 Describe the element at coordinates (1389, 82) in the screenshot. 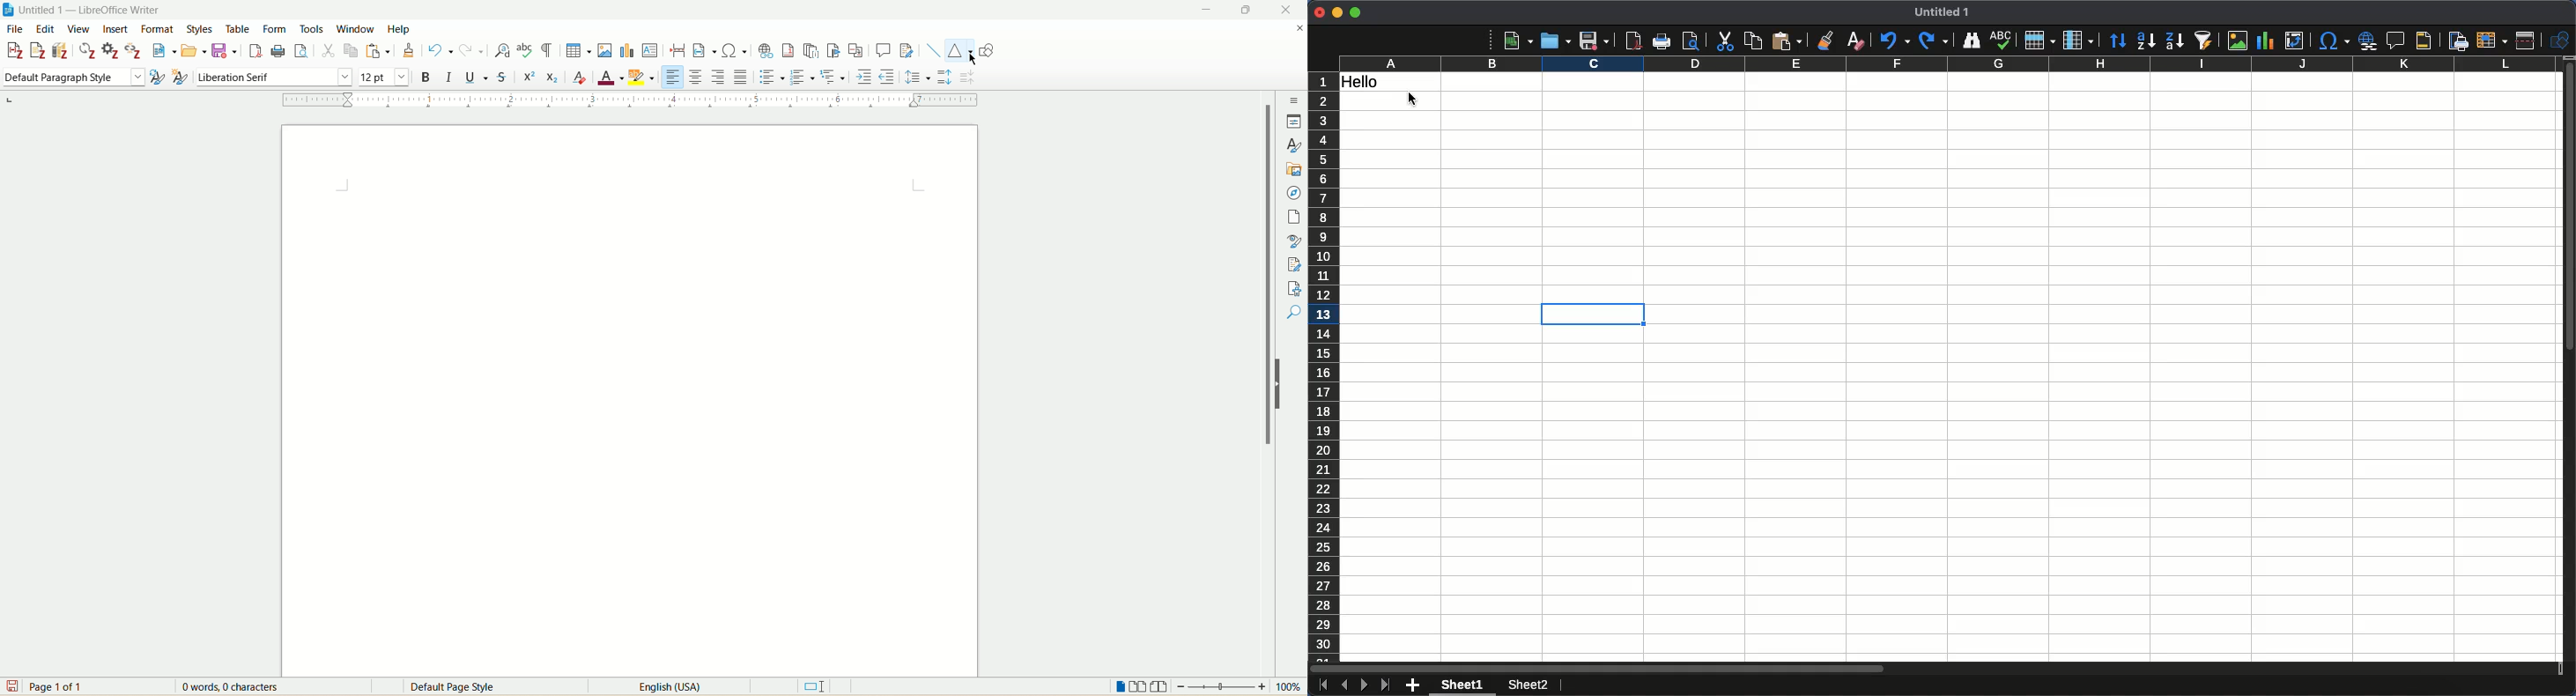

I see `Hello - cell data` at that location.